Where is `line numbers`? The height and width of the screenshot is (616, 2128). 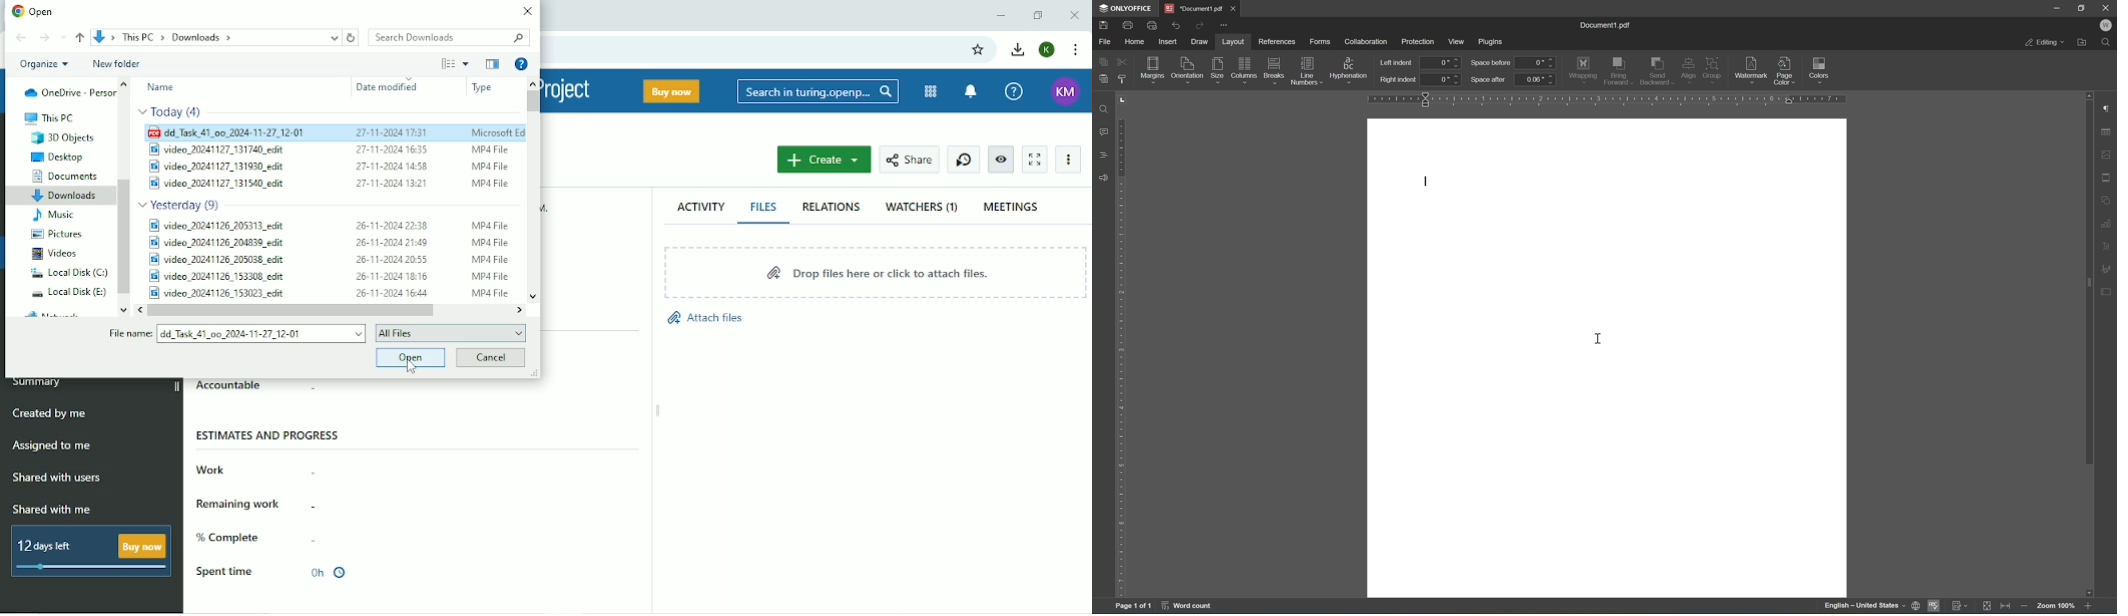 line numbers is located at coordinates (1307, 71).